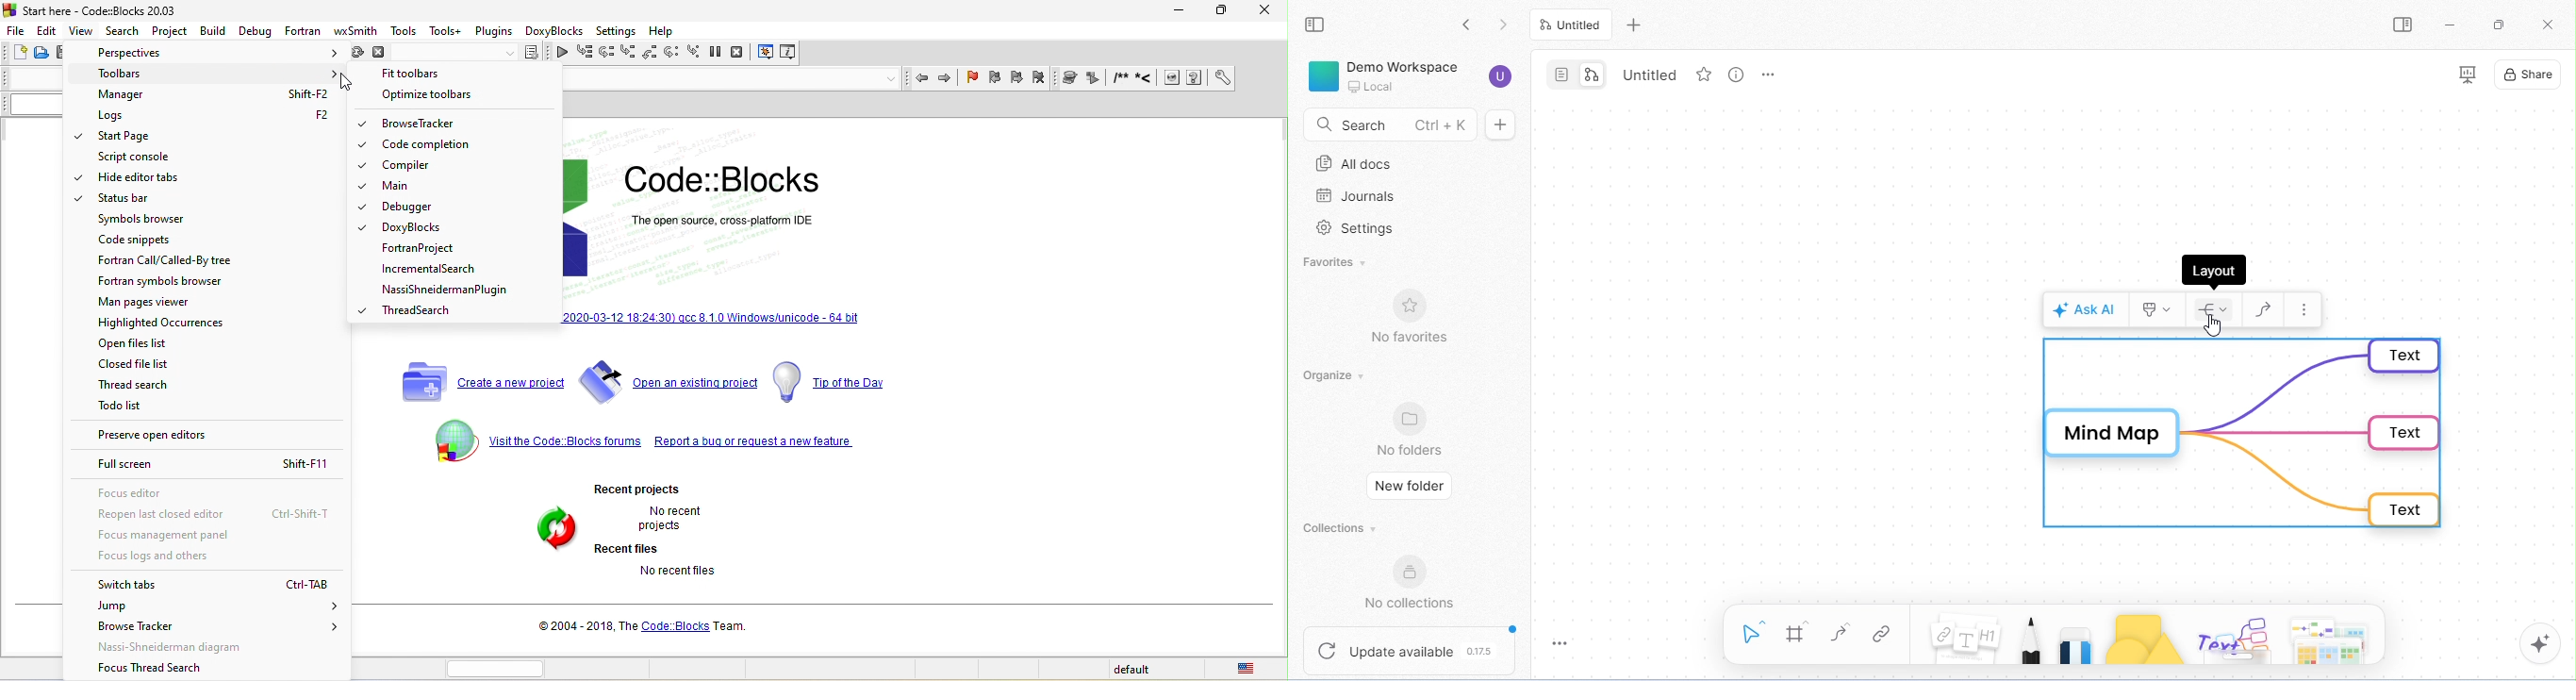 The image size is (2576, 700). Describe the element at coordinates (610, 52) in the screenshot. I see `next line` at that location.